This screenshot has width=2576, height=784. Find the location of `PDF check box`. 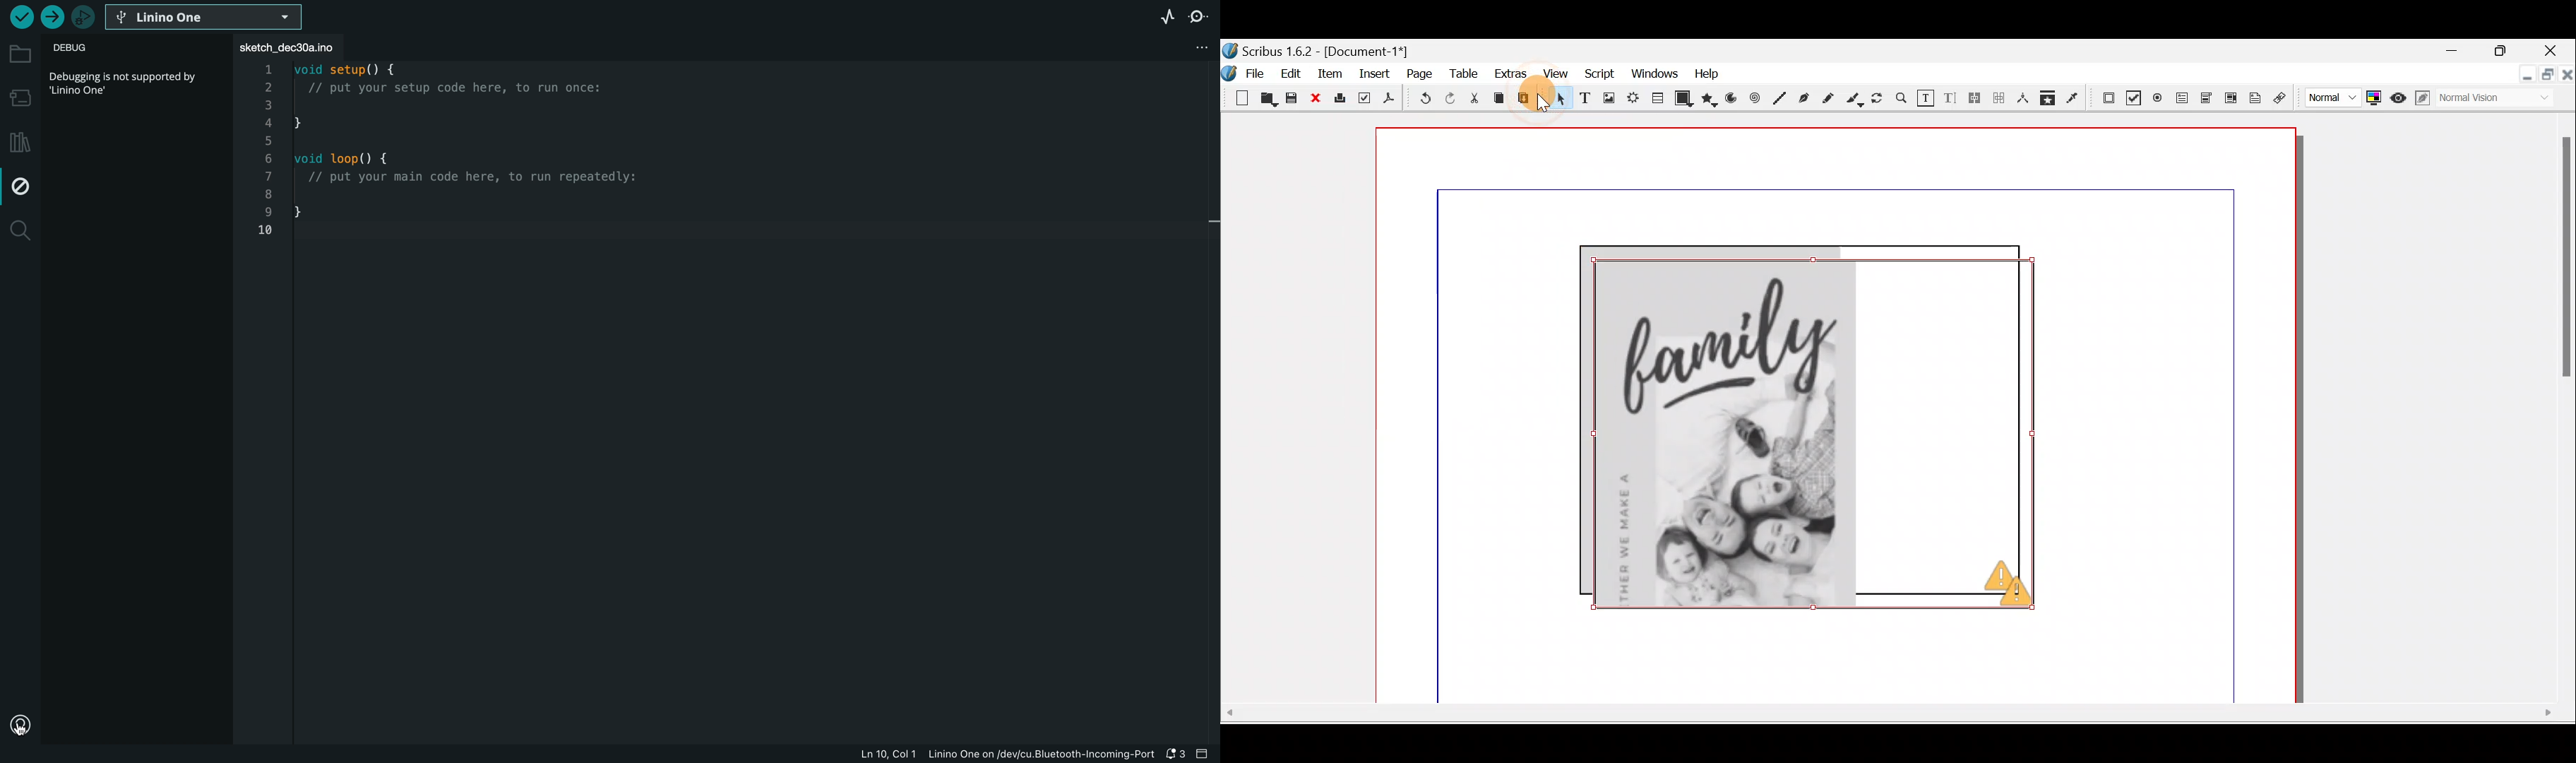

PDF check box is located at coordinates (2133, 95).